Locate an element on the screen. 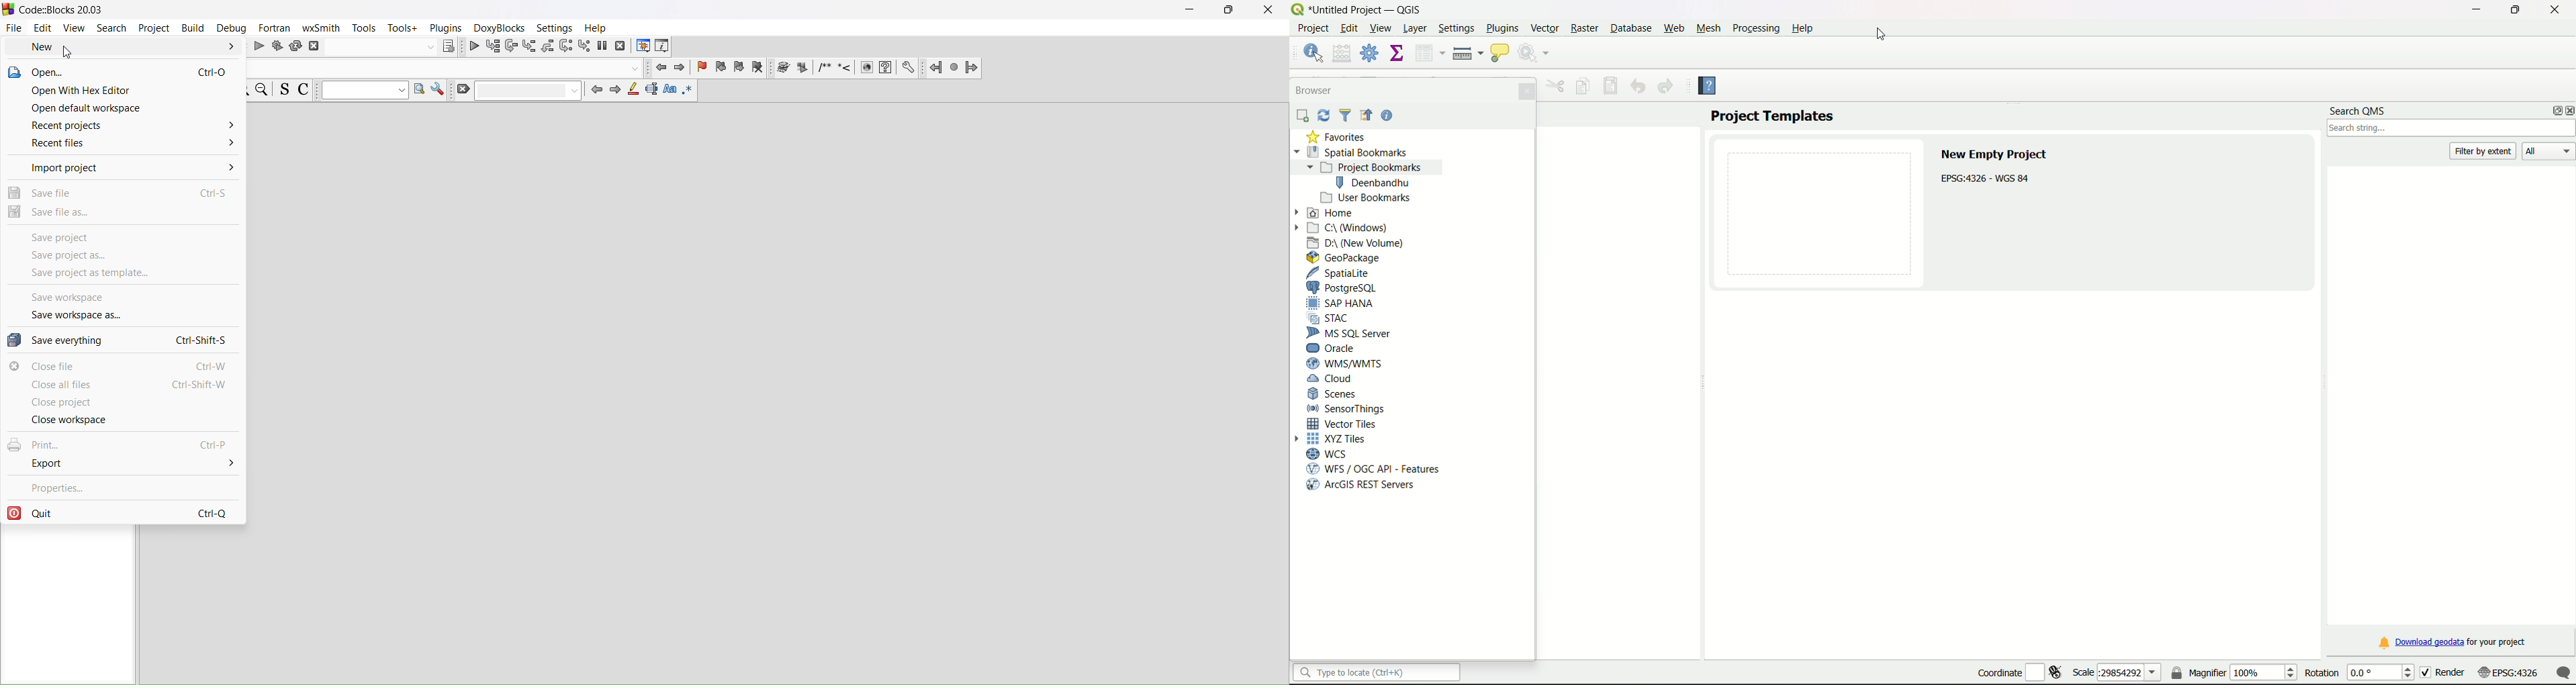 This screenshot has height=700, width=2576. Mesh is located at coordinates (1709, 28).